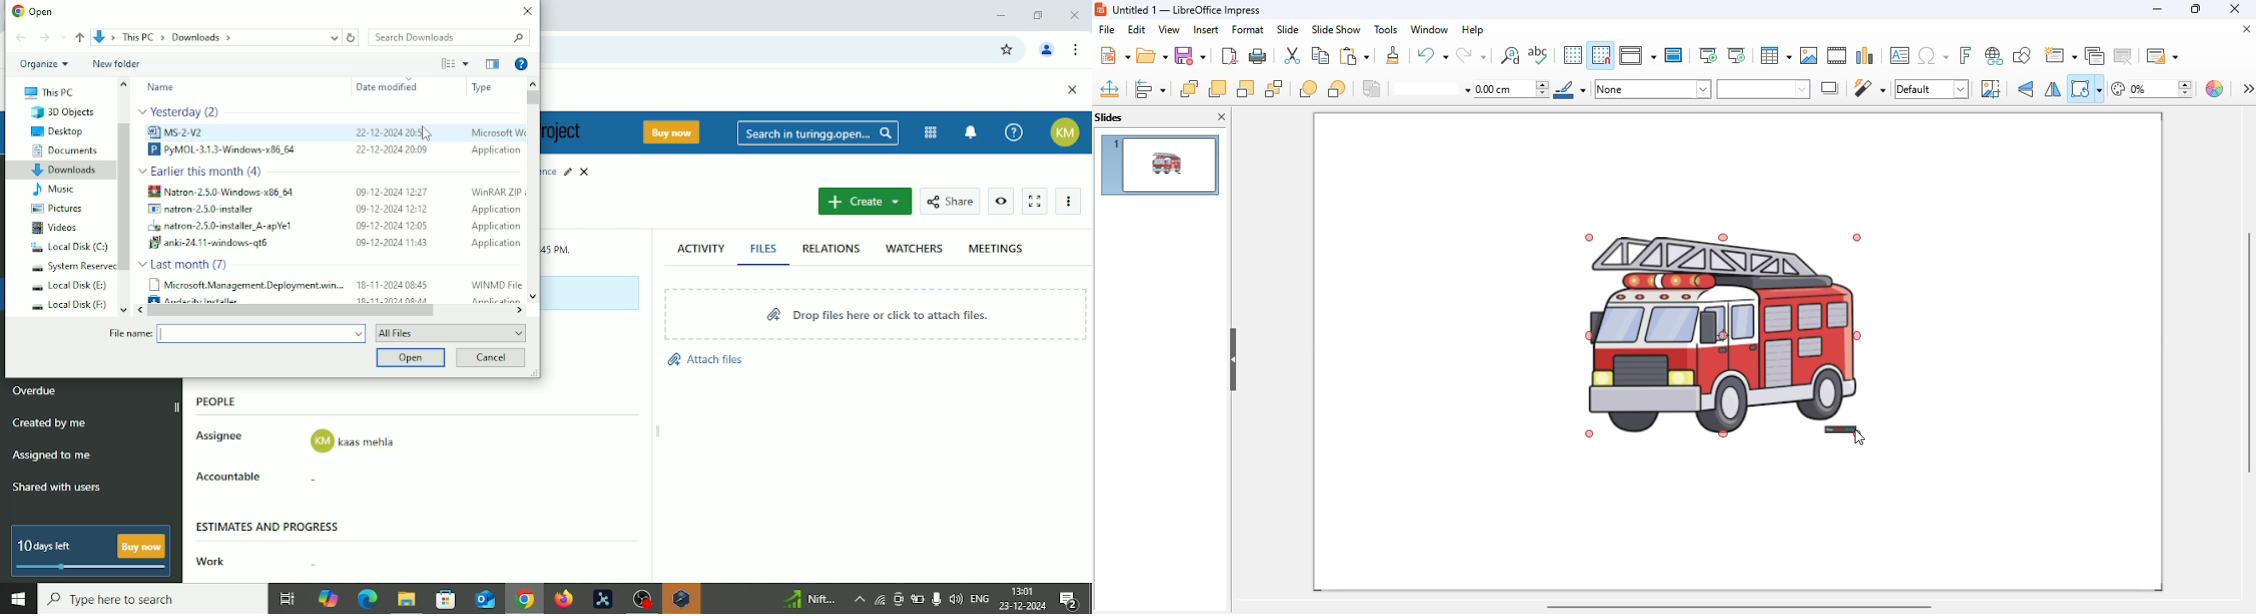  Describe the element at coordinates (41, 38) in the screenshot. I see `Forward` at that location.